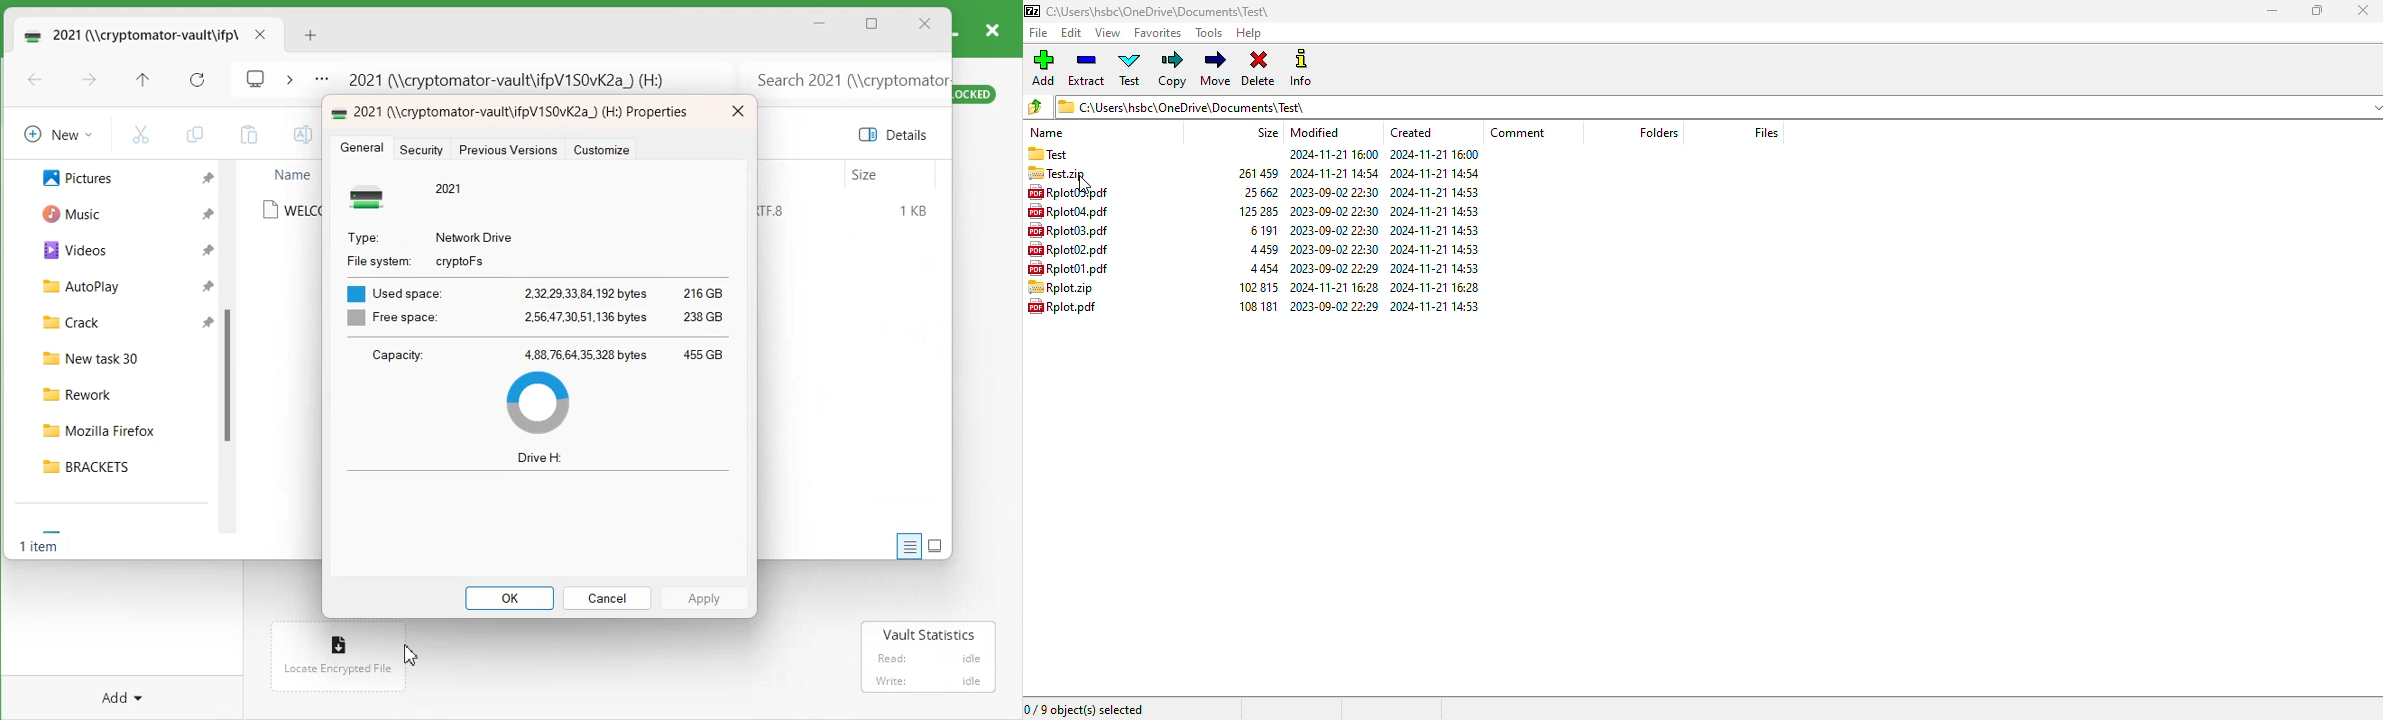 Image resolution: width=2408 pixels, height=728 pixels. Describe the element at coordinates (1087, 70) in the screenshot. I see `extract` at that location.